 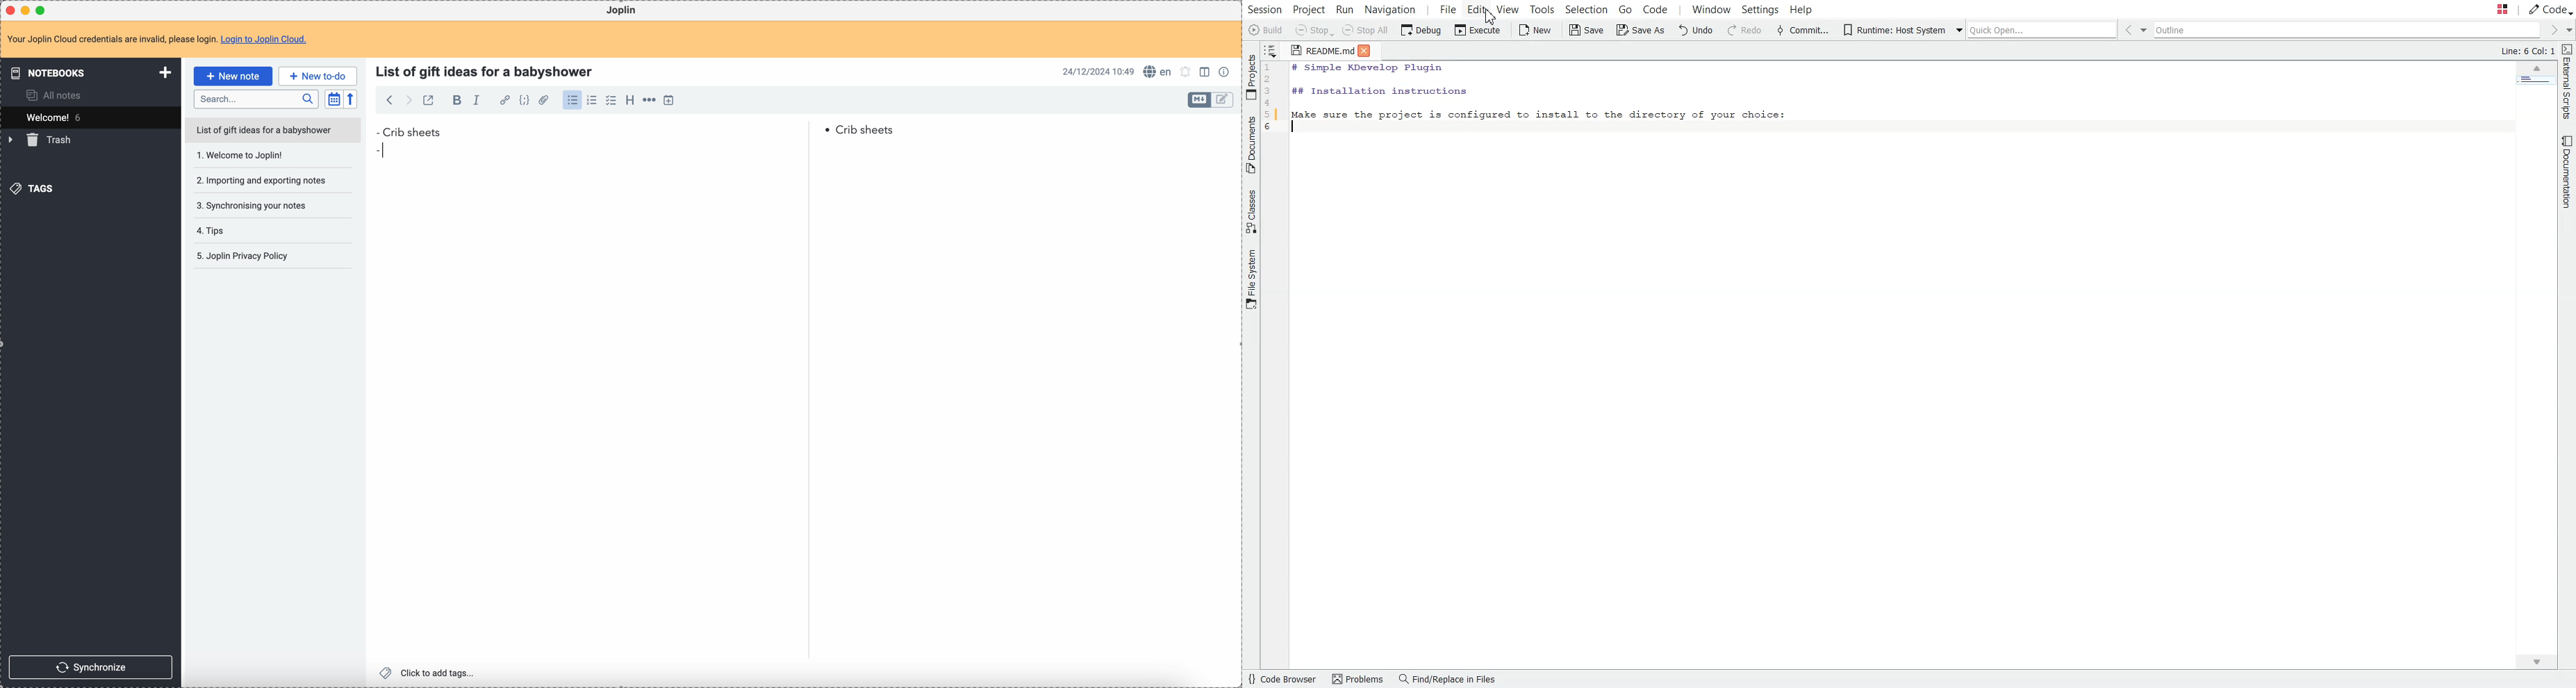 What do you see at coordinates (457, 101) in the screenshot?
I see `bold` at bounding box center [457, 101].